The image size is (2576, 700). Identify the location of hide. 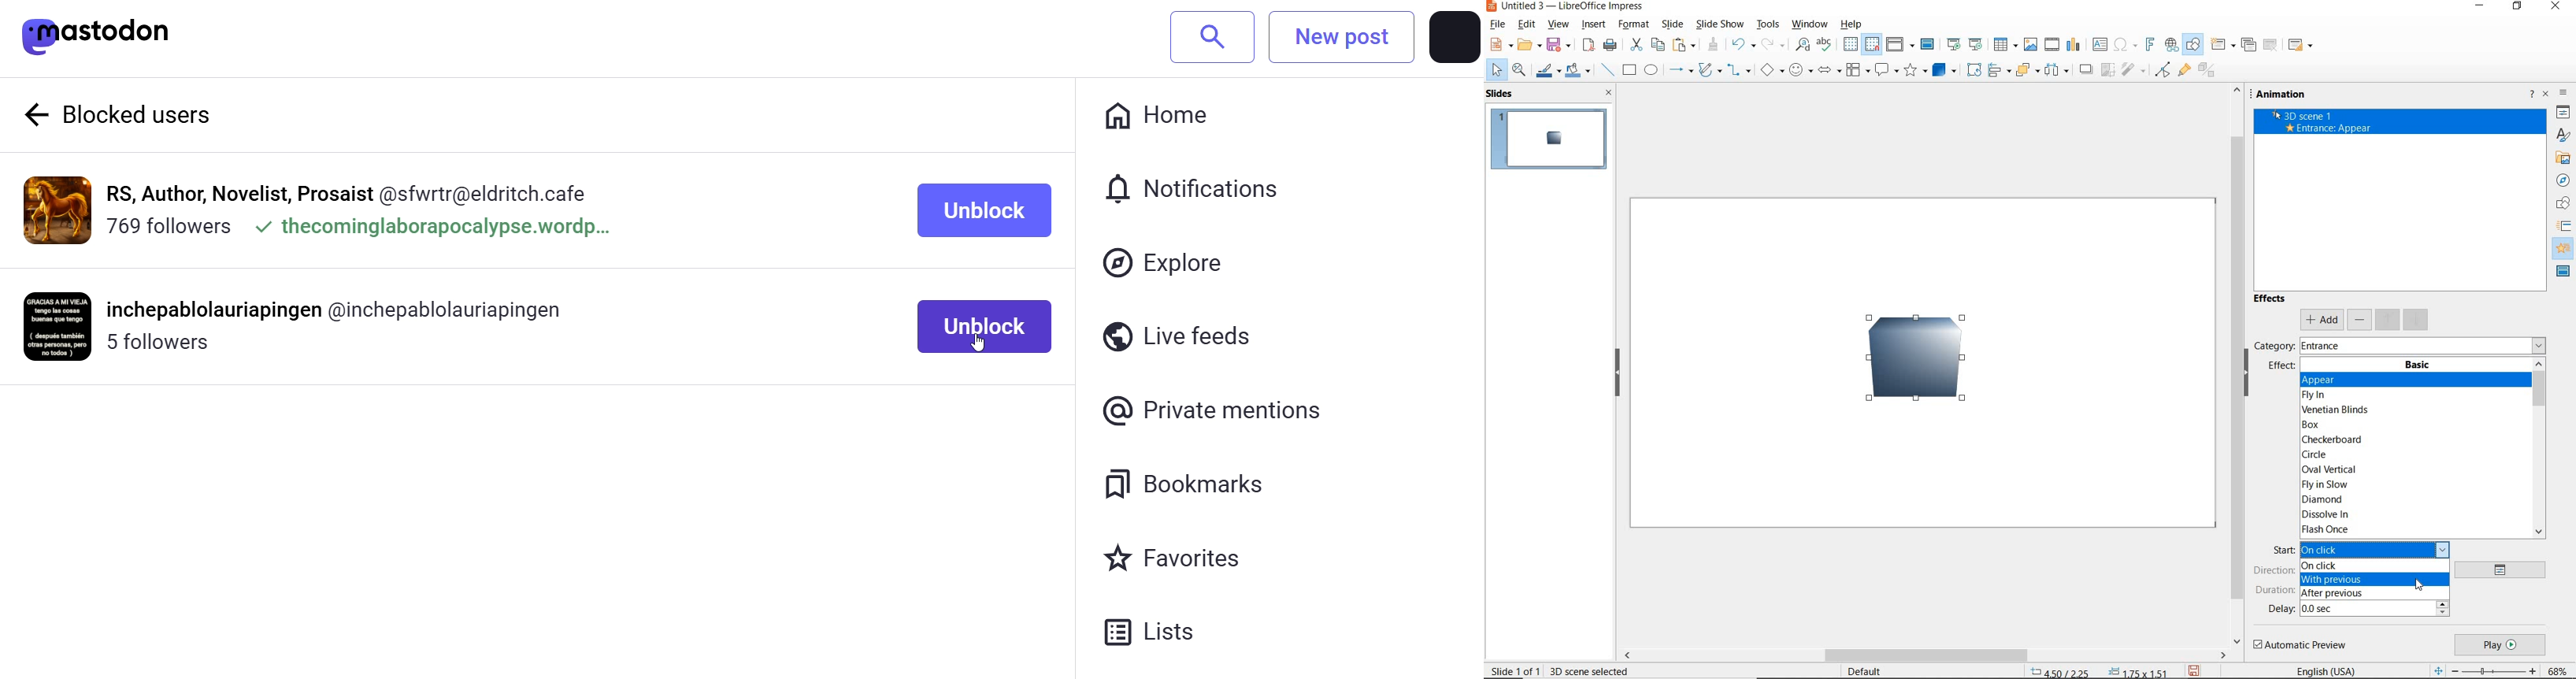
(1618, 375).